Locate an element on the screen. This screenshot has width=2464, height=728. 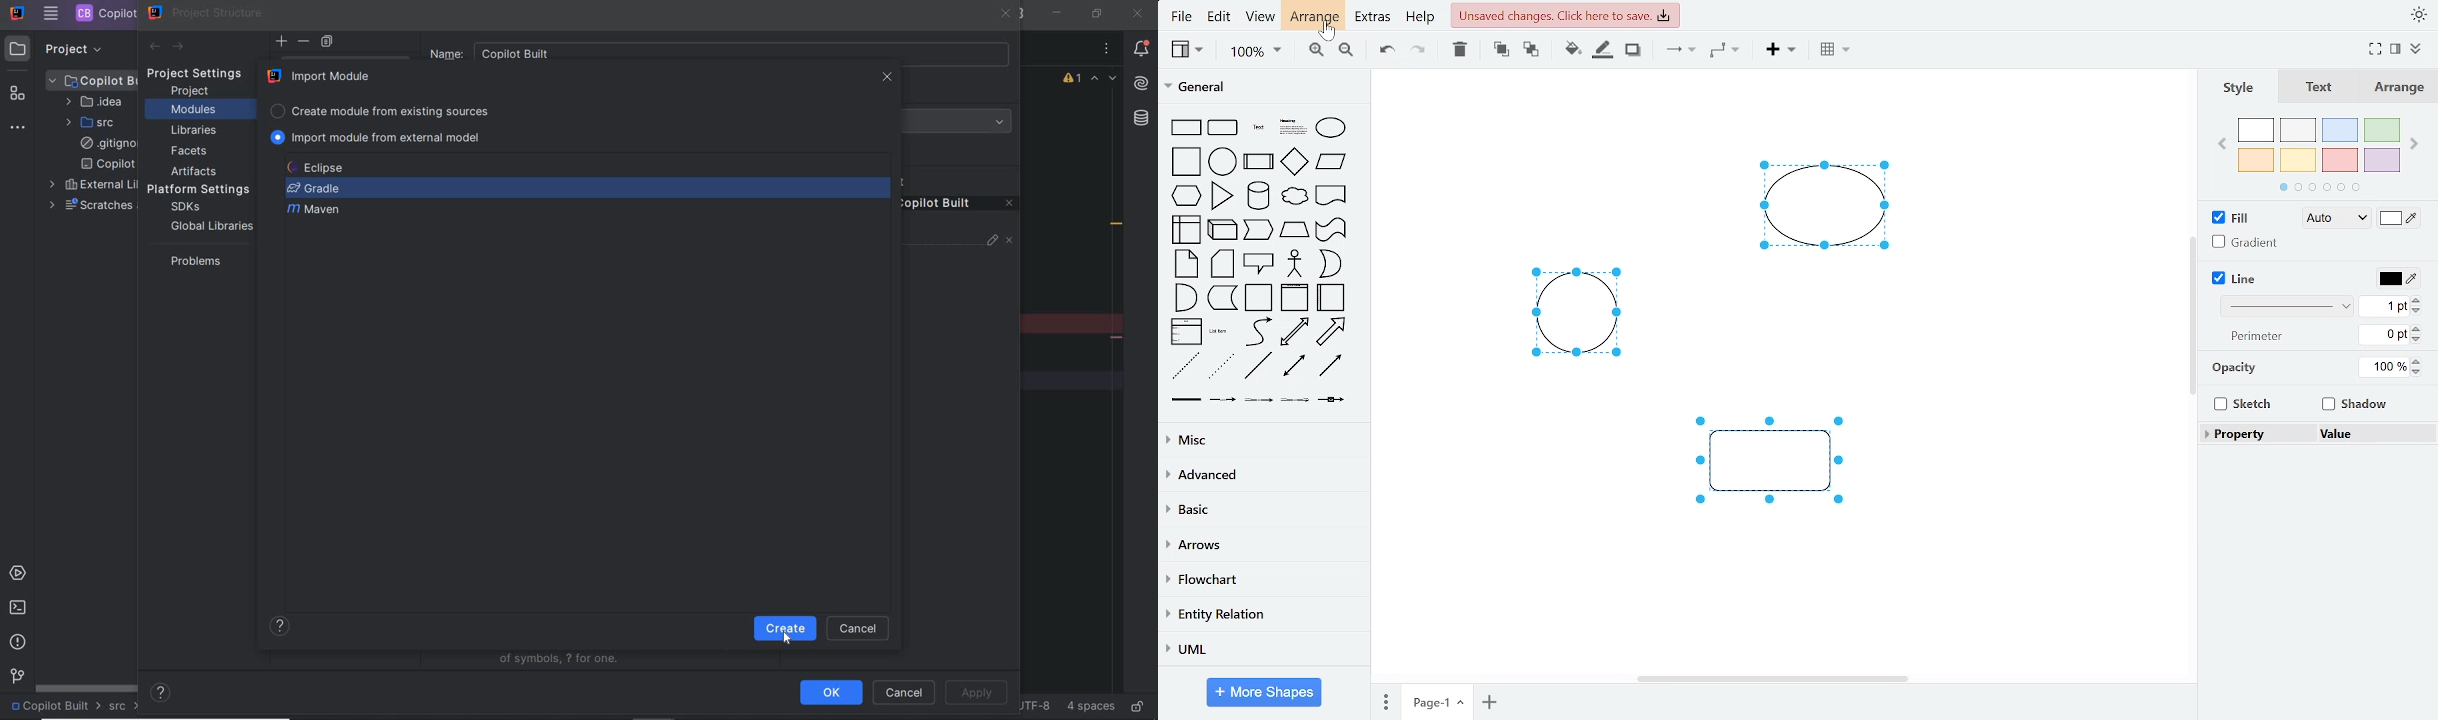
Style is located at coordinates (2239, 87).